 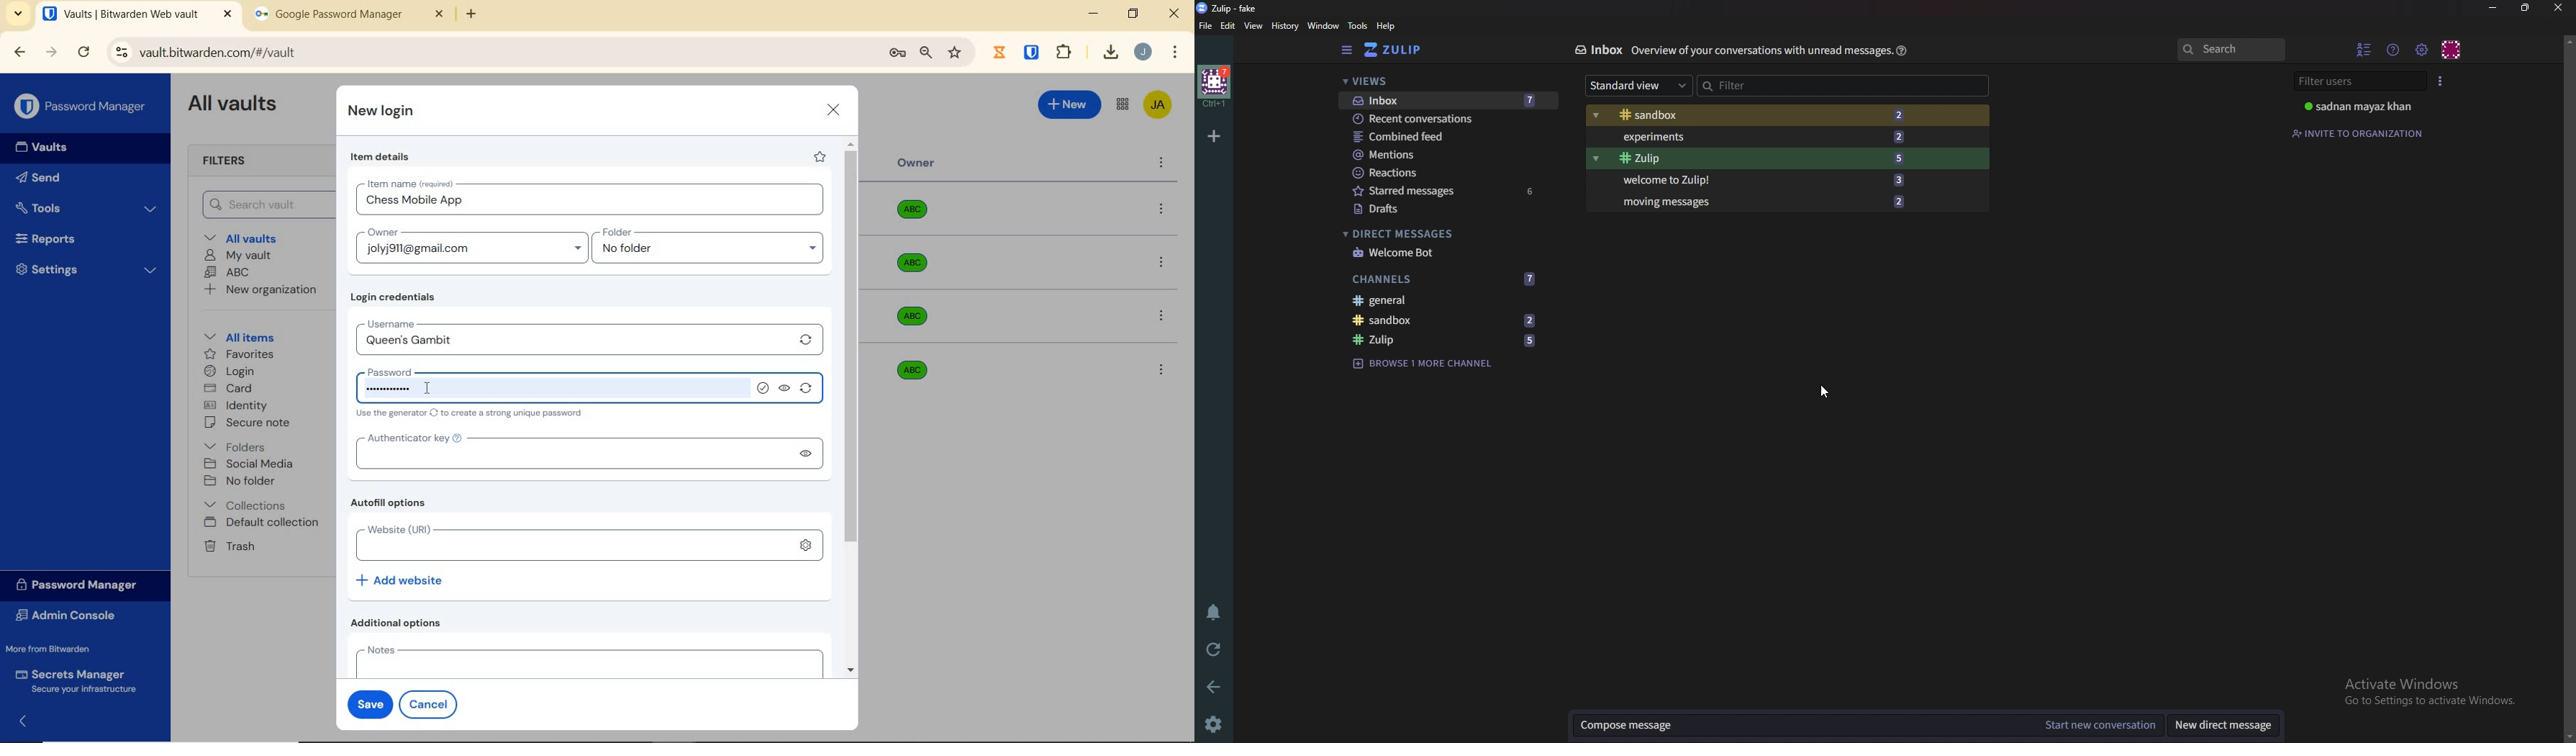 What do you see at coordinates (1444, 319) in the screenshot?
I see `Sandbox` at bounding box center [1444, 319].